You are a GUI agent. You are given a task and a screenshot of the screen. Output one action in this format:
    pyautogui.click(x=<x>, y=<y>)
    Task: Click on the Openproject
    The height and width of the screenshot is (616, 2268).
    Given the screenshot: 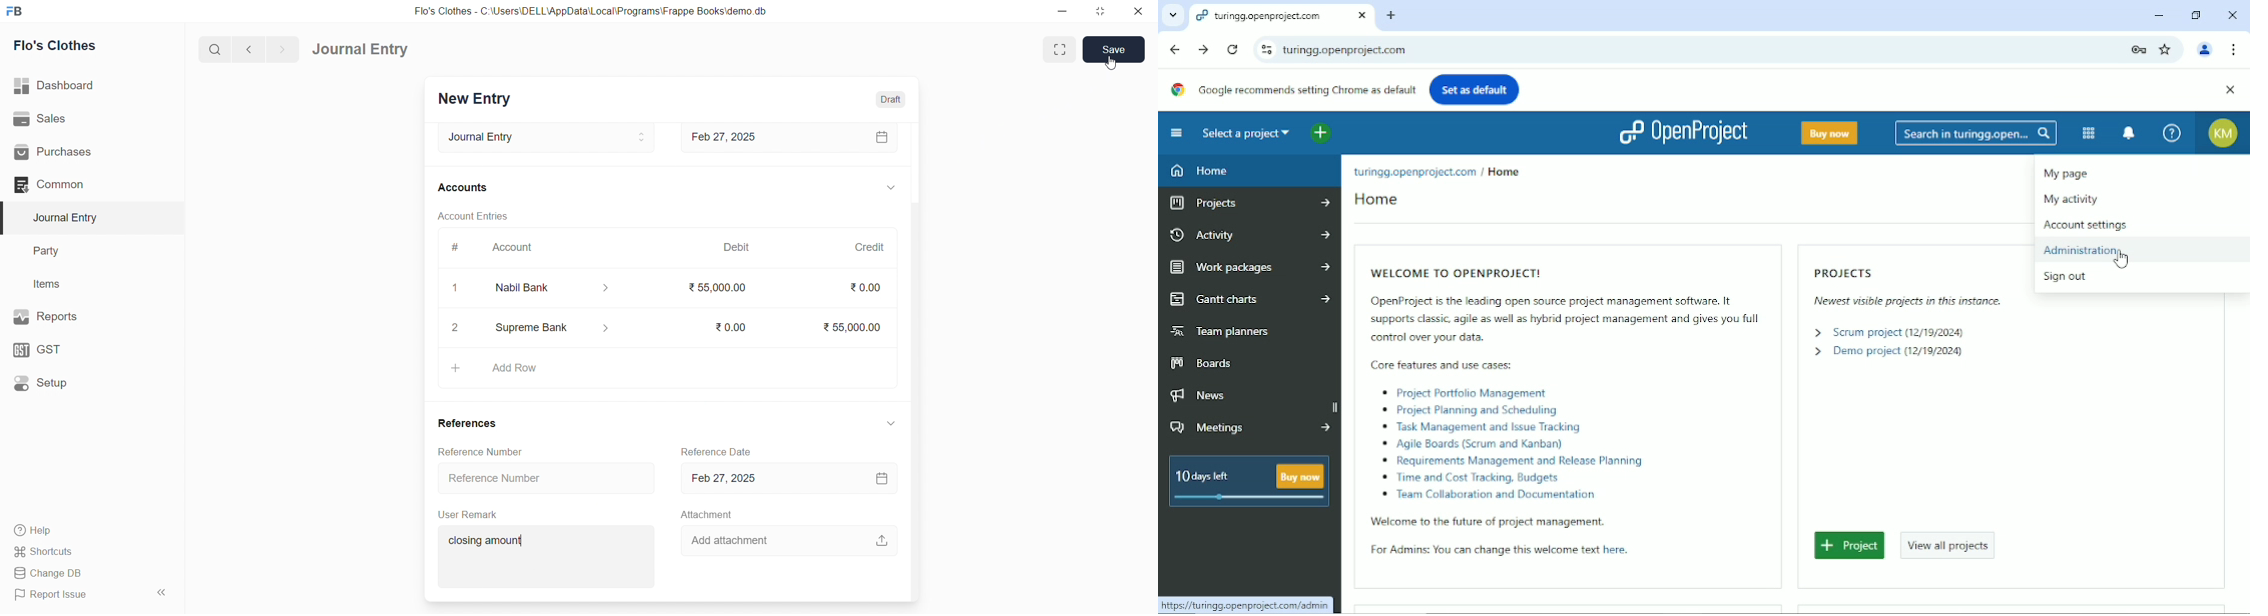 What is the action you would take?
    pyautogui.click(x=1682, y=132)
    